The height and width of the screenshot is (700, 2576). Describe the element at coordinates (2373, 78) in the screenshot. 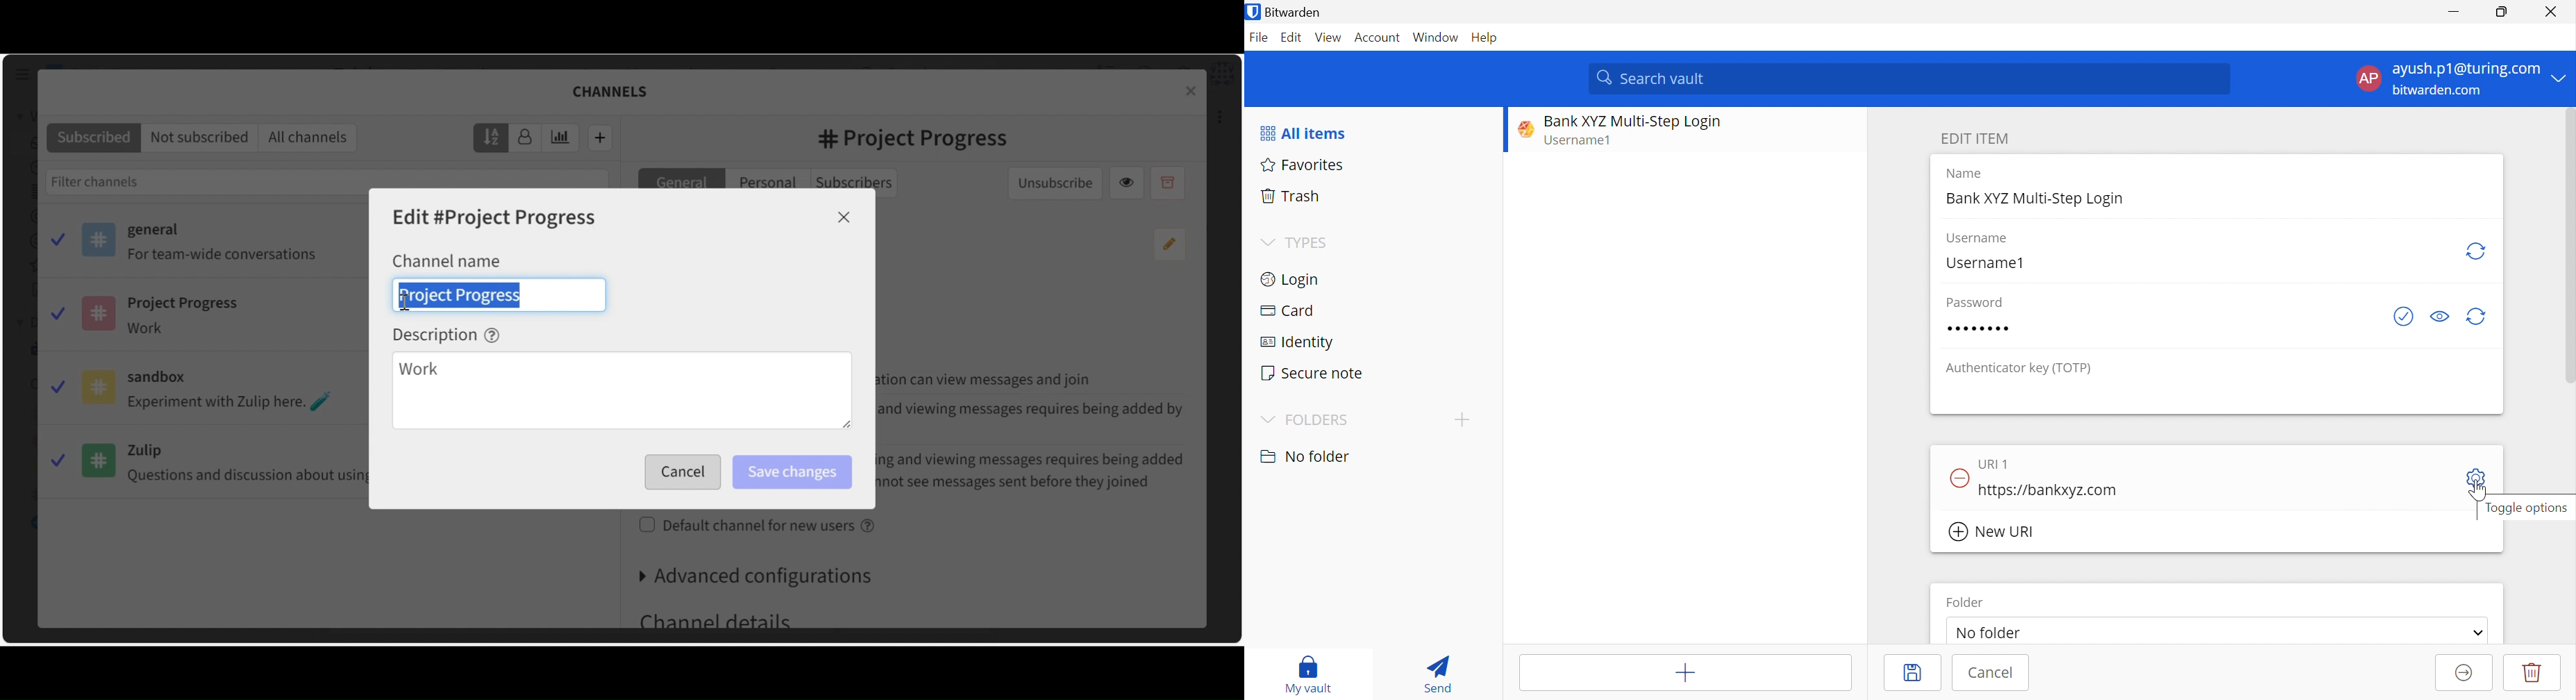

I see `AP` at that location.